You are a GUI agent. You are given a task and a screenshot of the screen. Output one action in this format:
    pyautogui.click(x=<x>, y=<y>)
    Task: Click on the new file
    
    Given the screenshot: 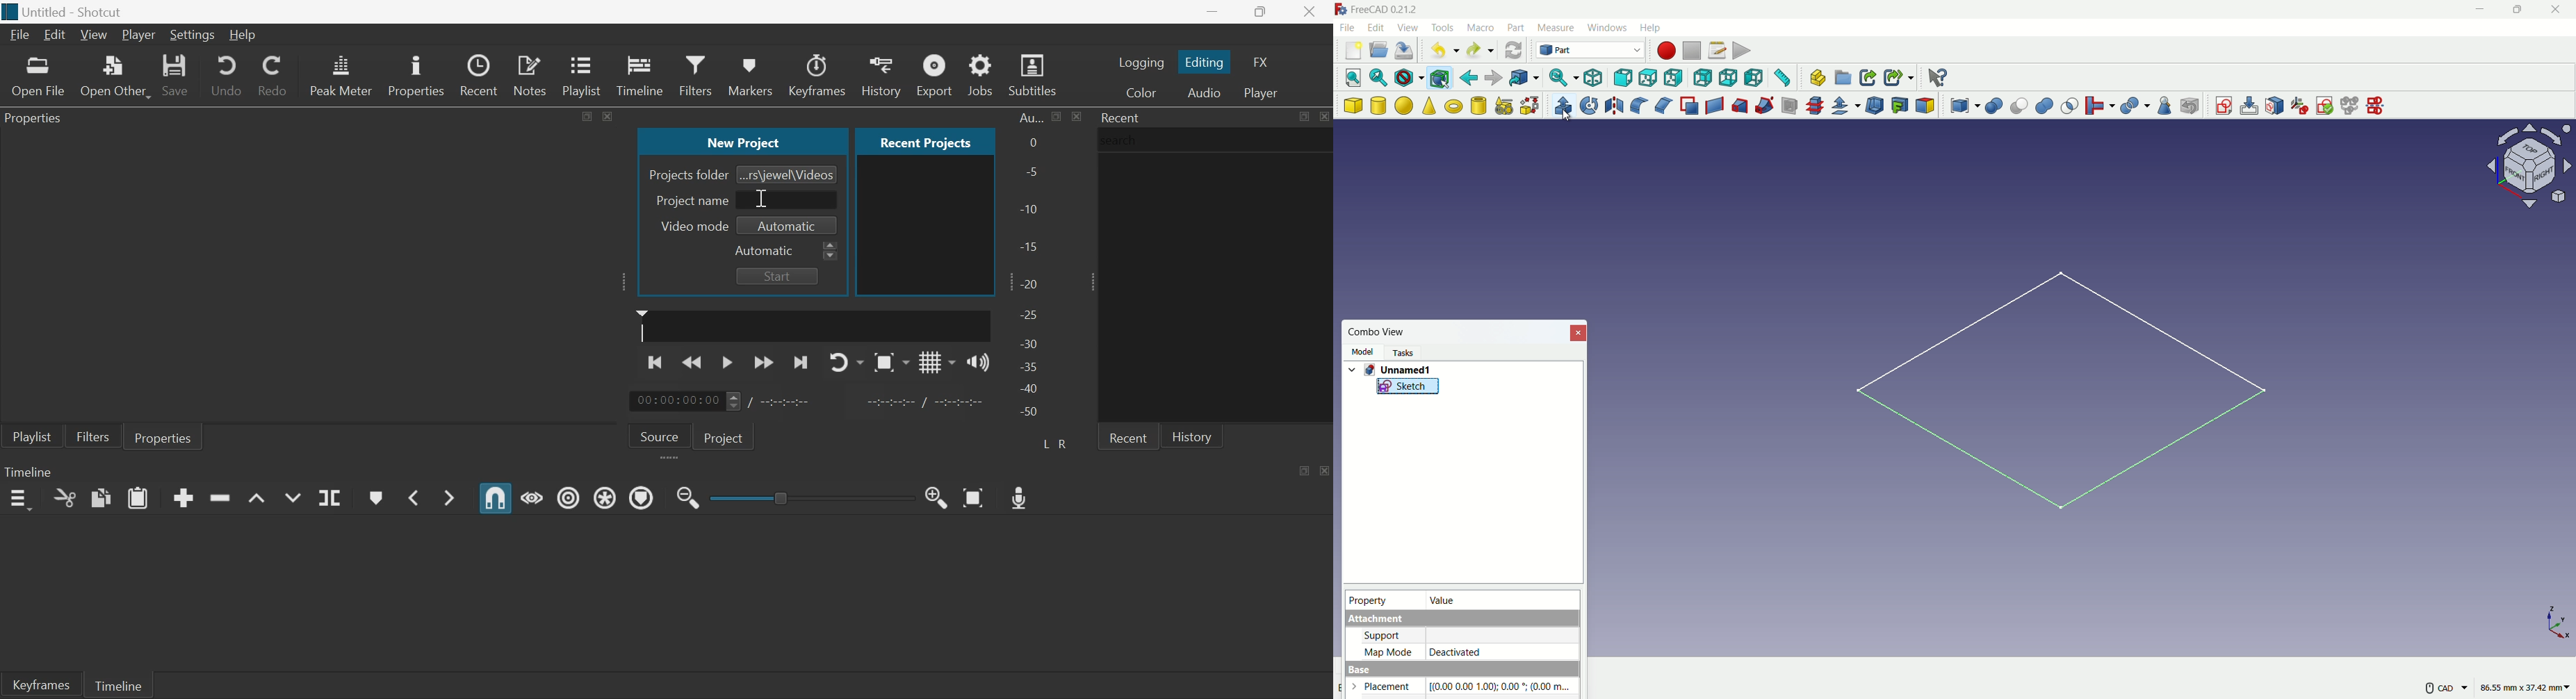 What is the action you would take?
    pyautogui.click(x=1353, y=51)
    